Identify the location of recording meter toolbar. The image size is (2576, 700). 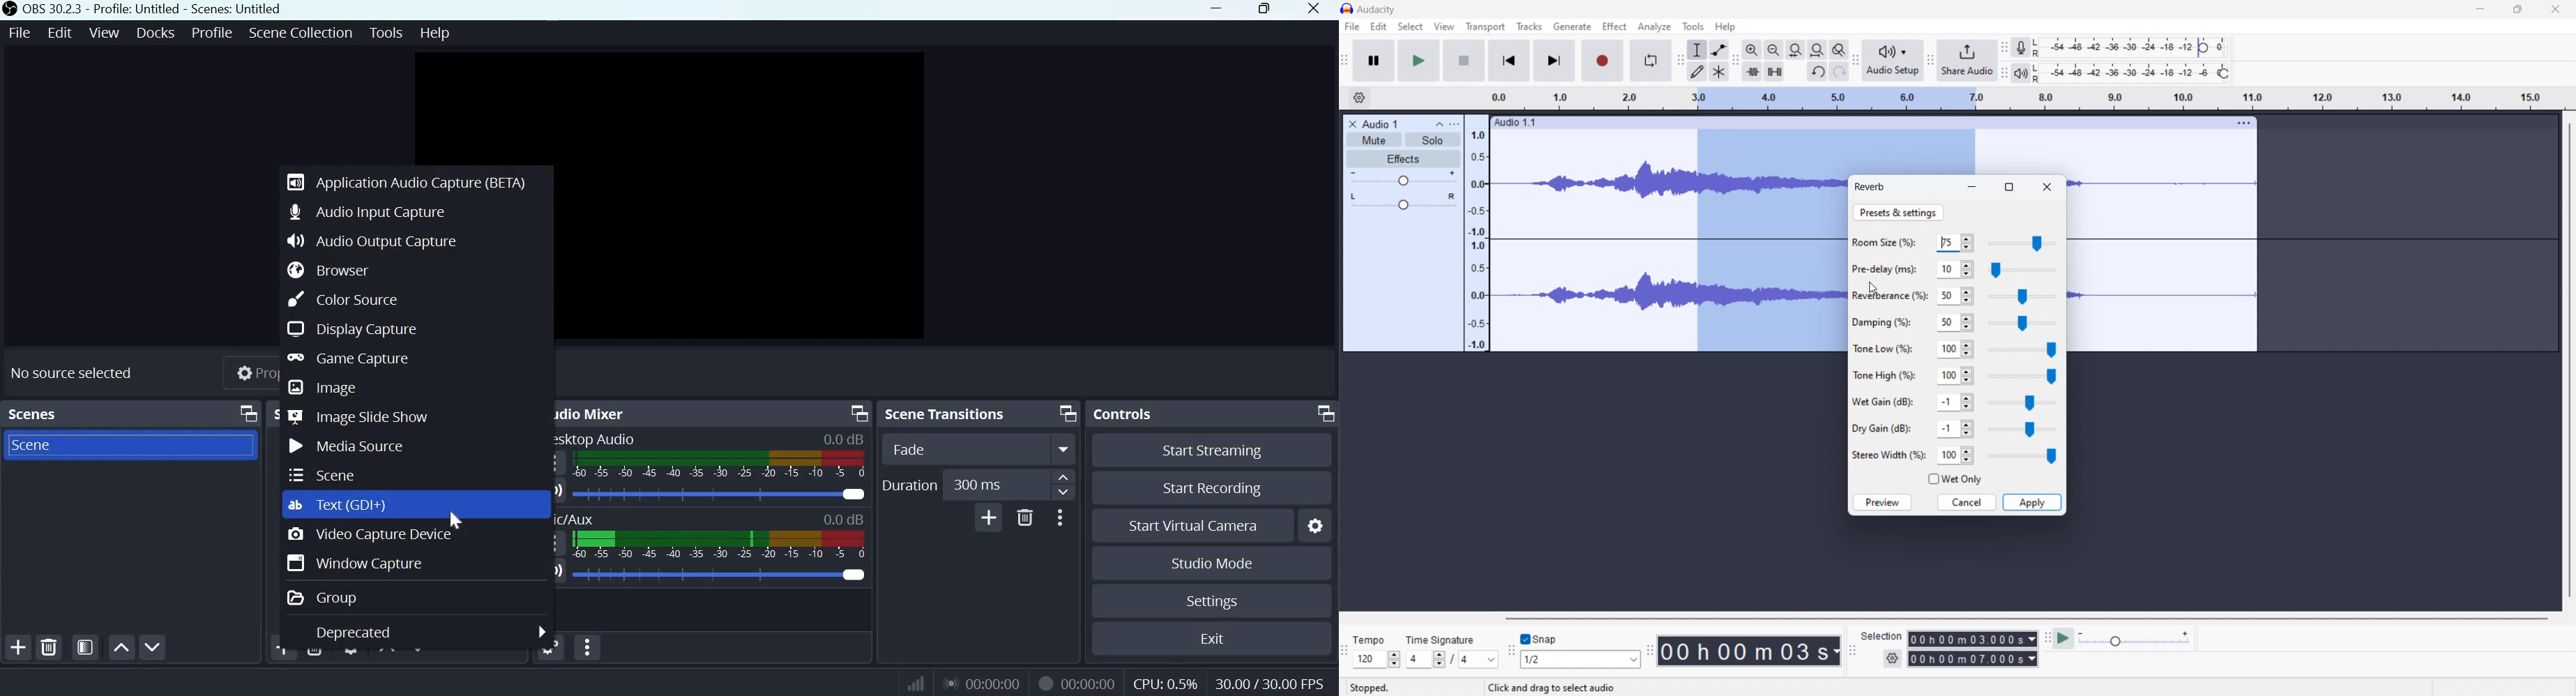
(2005, 48).